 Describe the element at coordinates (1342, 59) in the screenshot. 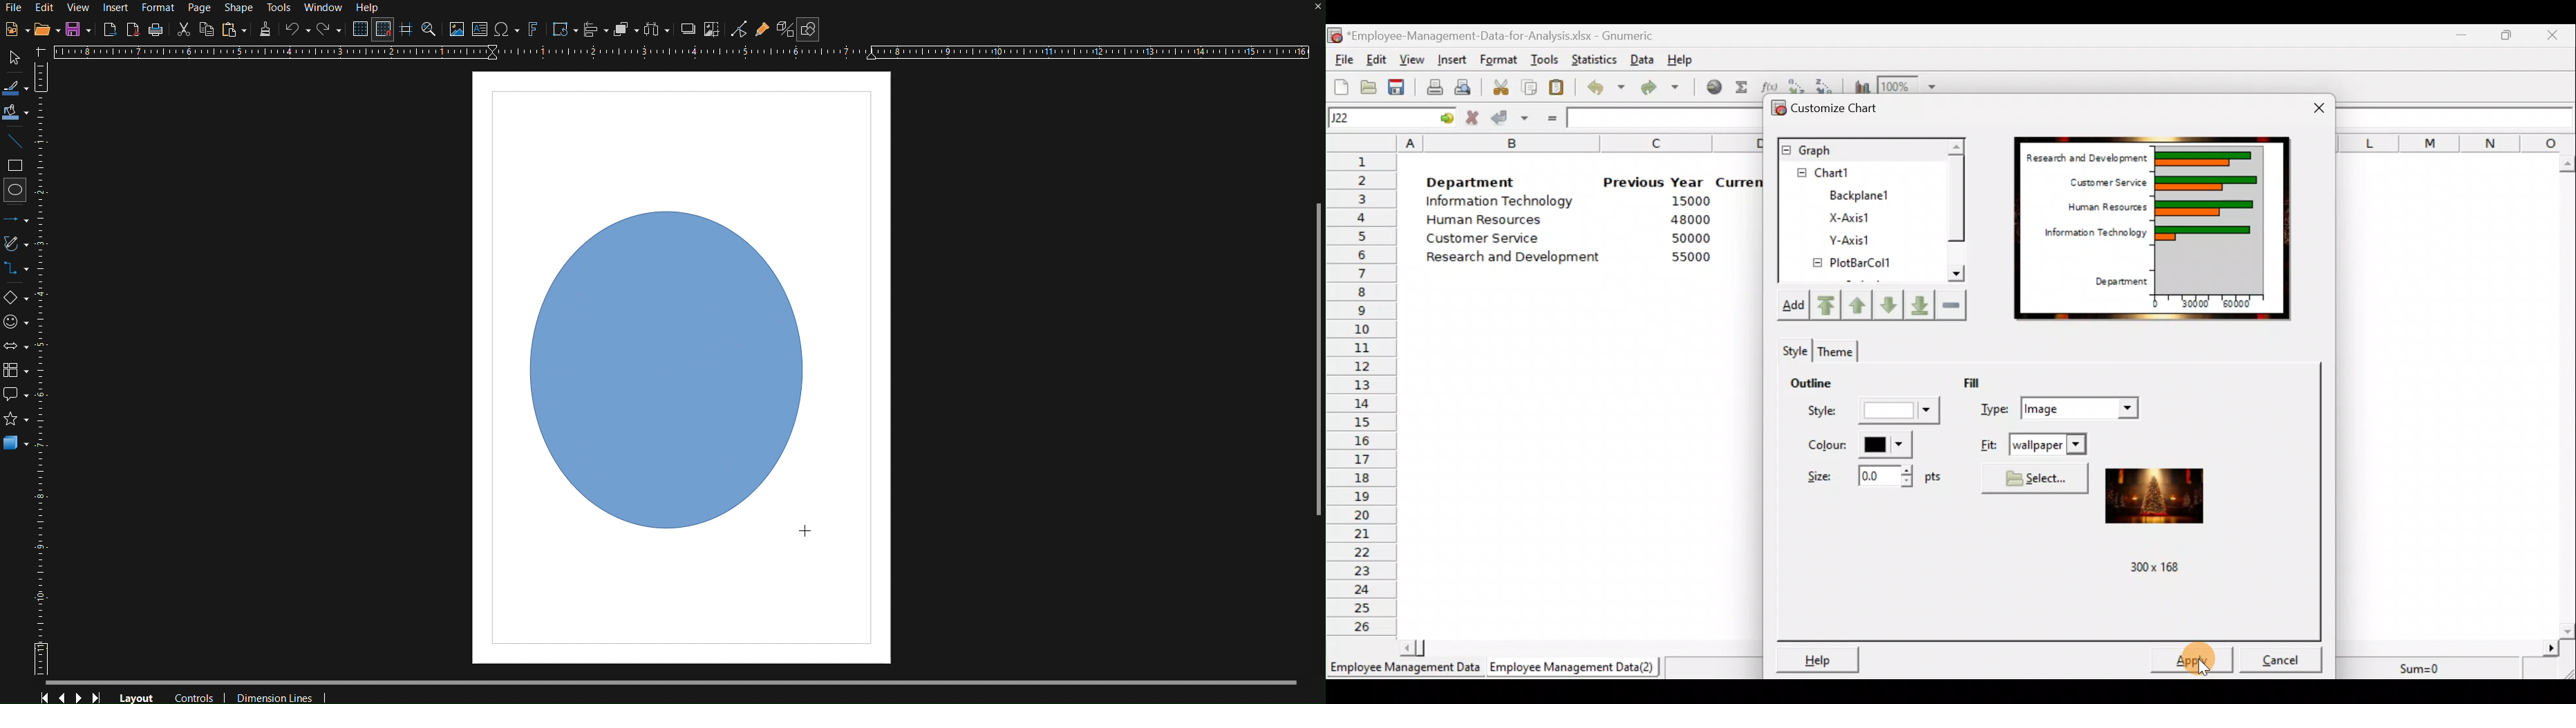

I see `File` at that location.